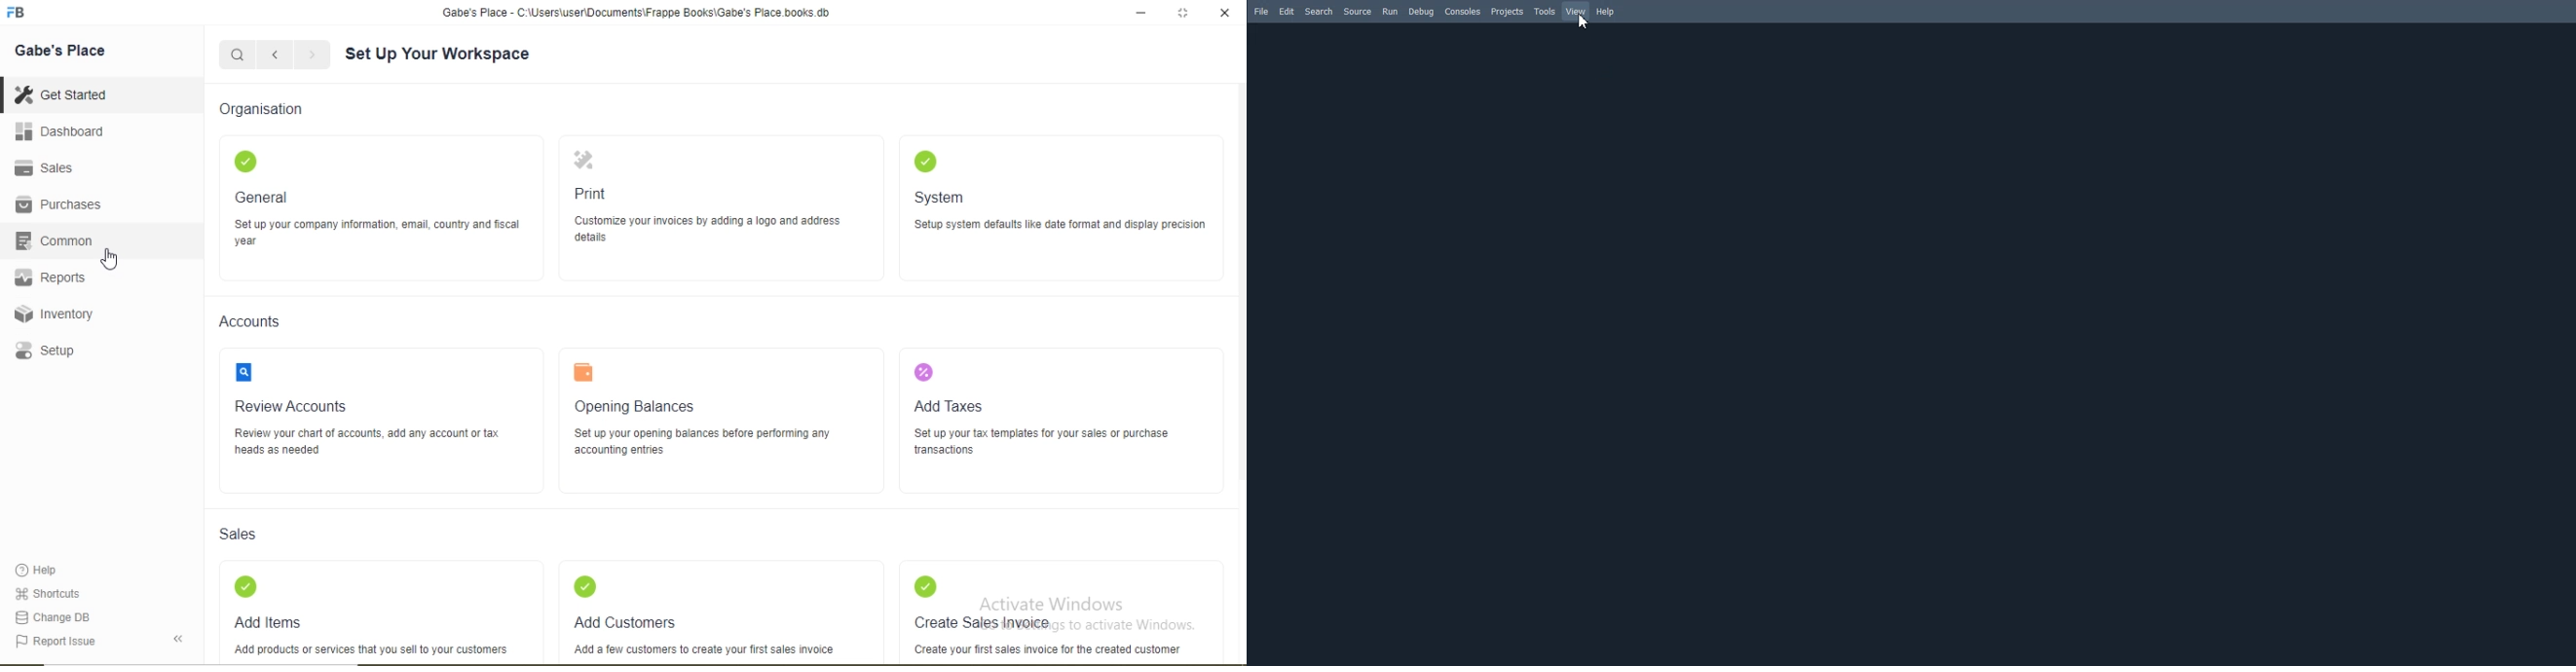 Image resolution: width=2576 pixels, height=672 pixels. I want to click on Gabe's Place, so click(60, 51).